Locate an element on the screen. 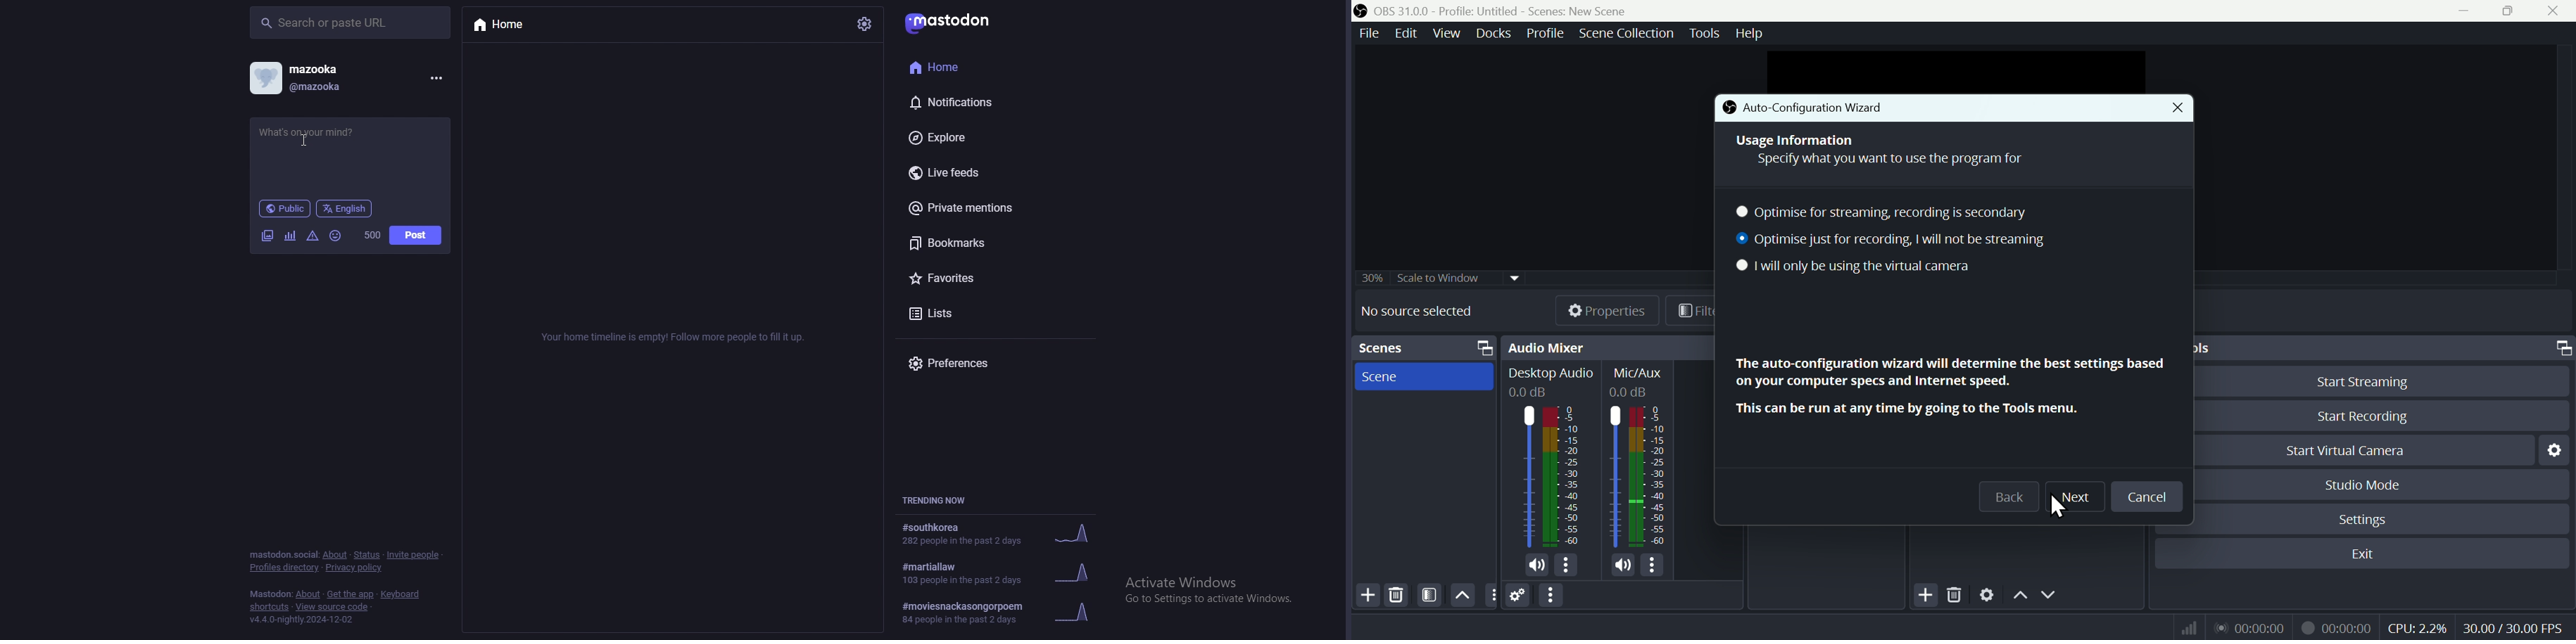 The height and width of the screenshot is (644, 2576). @ Optimise just tor recoraing, | will not be streaming is located at coordinates (1890, 242).